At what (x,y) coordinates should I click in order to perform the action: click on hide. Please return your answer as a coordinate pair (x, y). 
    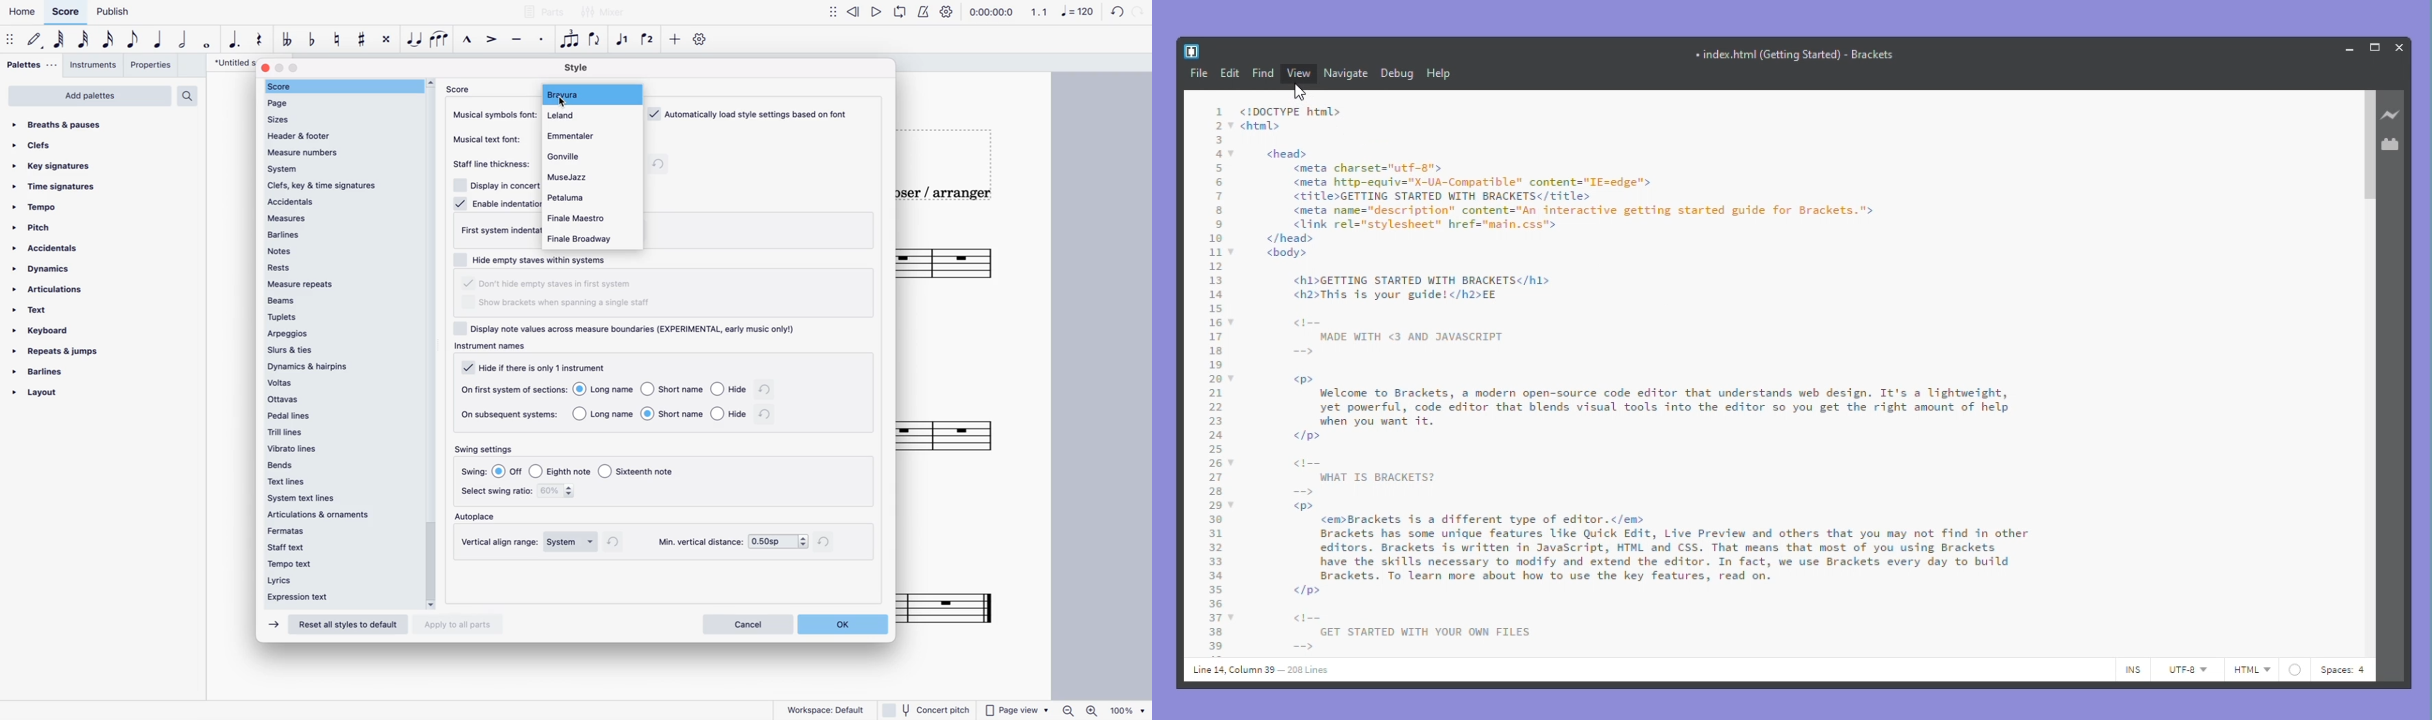
    Looking at the image, I should click on (534, 368).